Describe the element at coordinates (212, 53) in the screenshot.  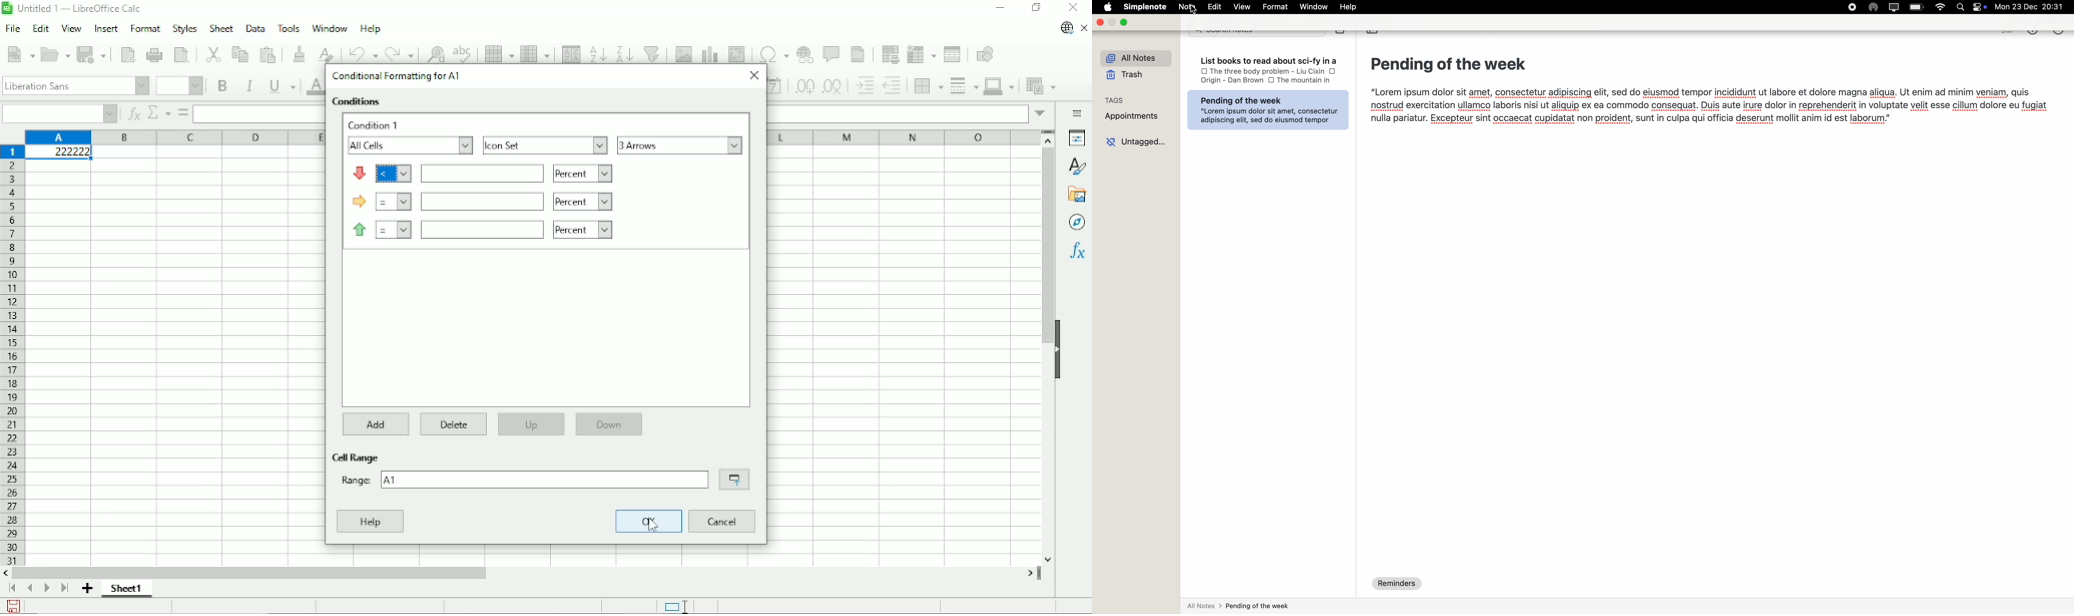
I see `Cut` at that location.